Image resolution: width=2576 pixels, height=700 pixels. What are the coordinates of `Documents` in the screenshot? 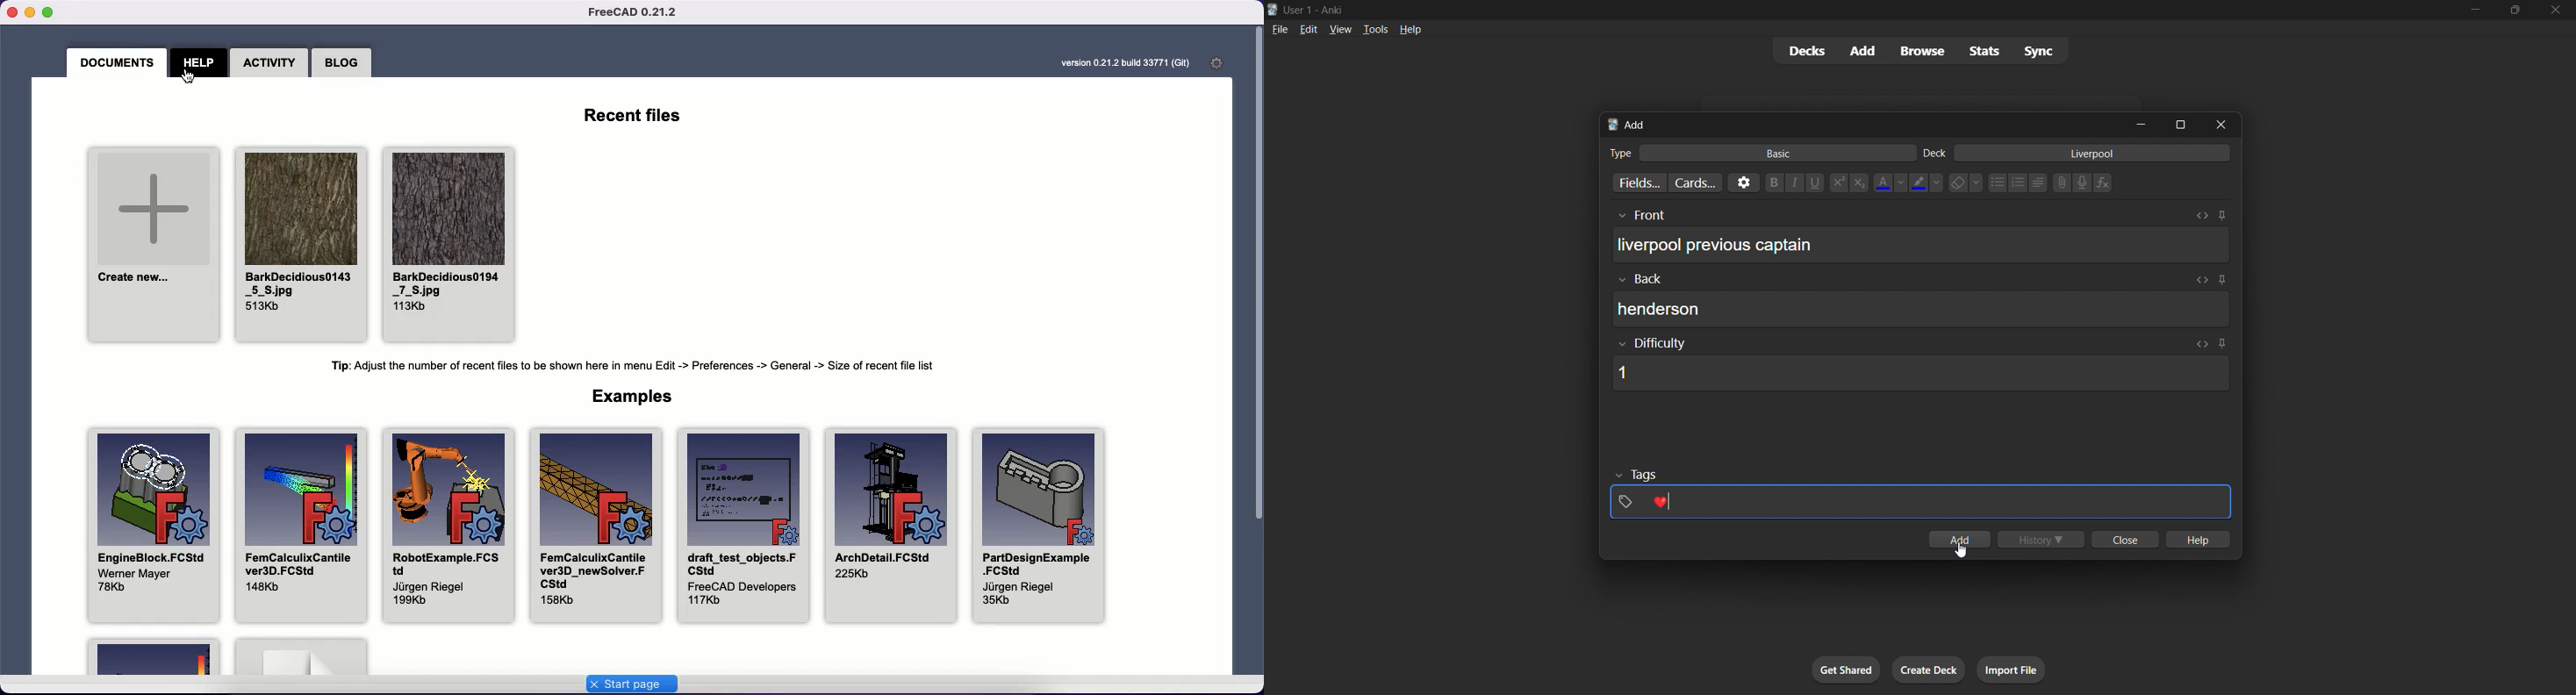 It's located at (118, 61).